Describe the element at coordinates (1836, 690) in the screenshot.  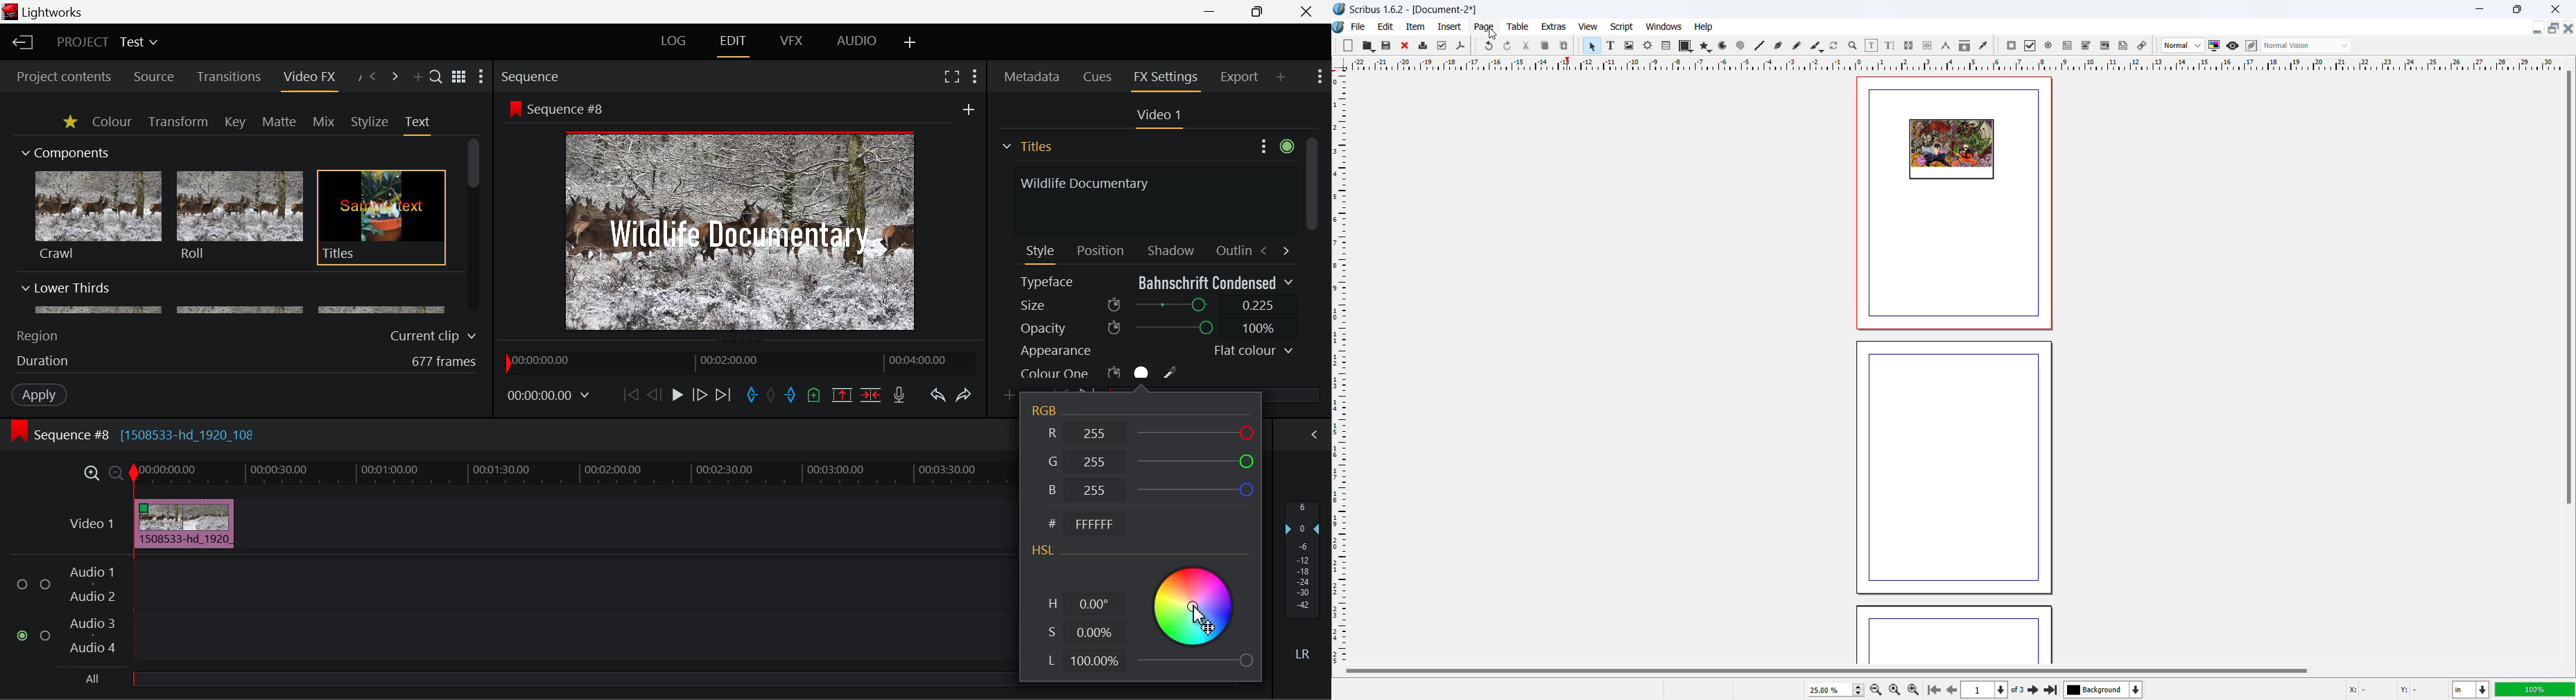
I see `zoom level` at that location.